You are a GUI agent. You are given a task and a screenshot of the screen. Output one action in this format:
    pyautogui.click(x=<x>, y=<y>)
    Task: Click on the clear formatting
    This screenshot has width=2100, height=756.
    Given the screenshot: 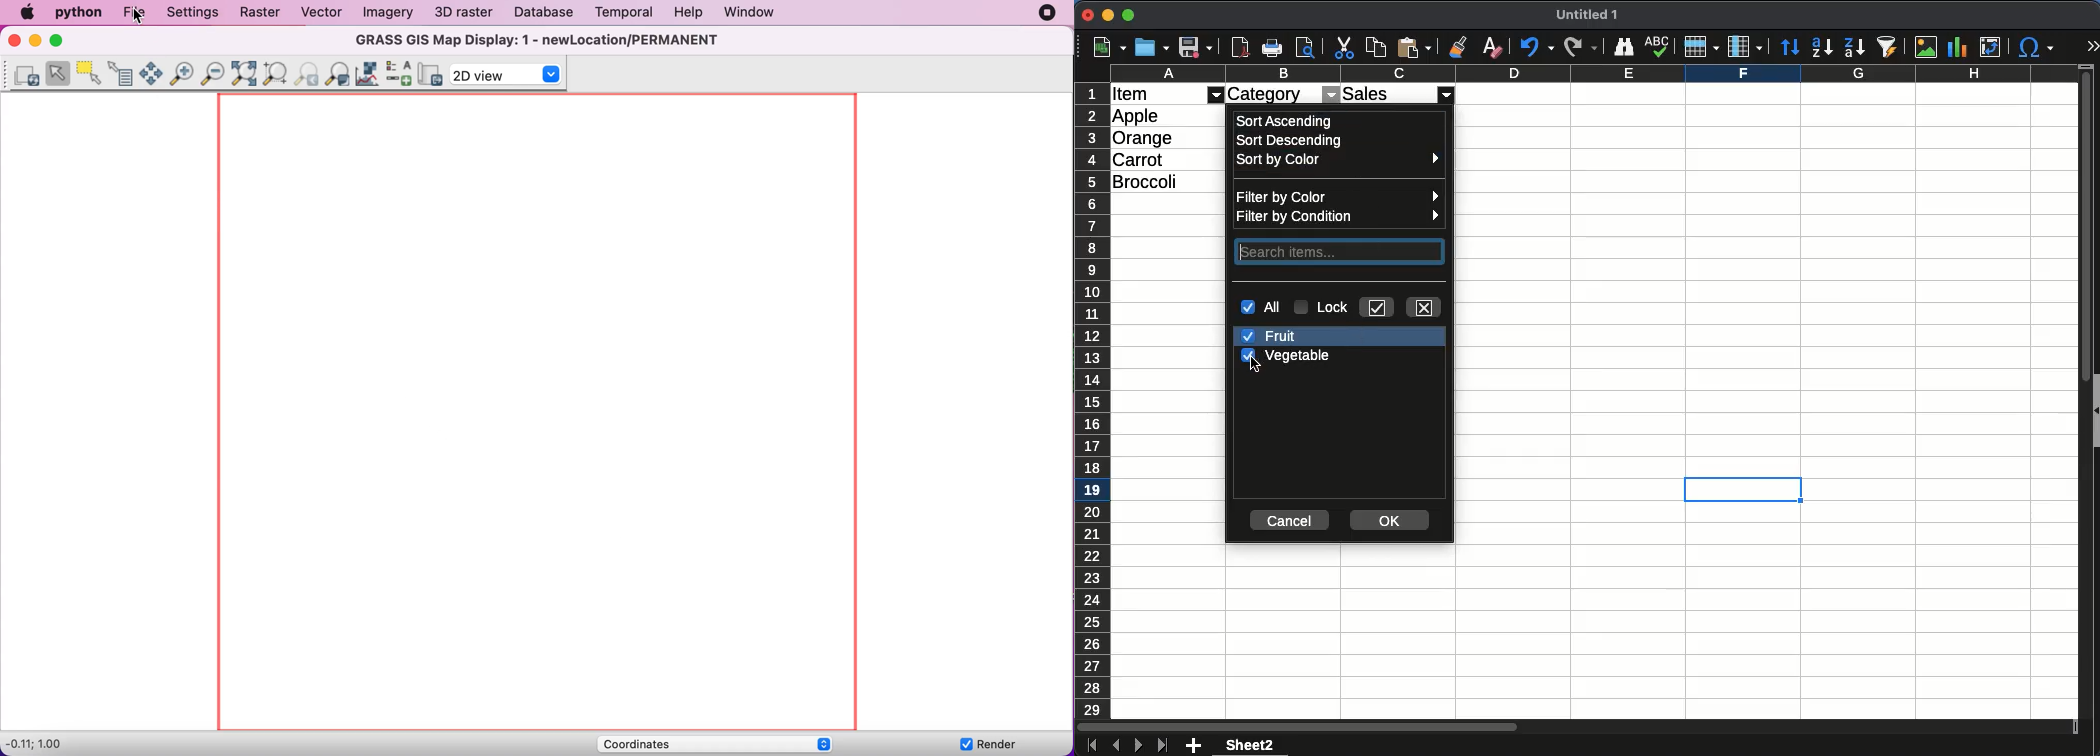 What is the action you would take?
    pyautogui.click(x=1489, y=47)
    